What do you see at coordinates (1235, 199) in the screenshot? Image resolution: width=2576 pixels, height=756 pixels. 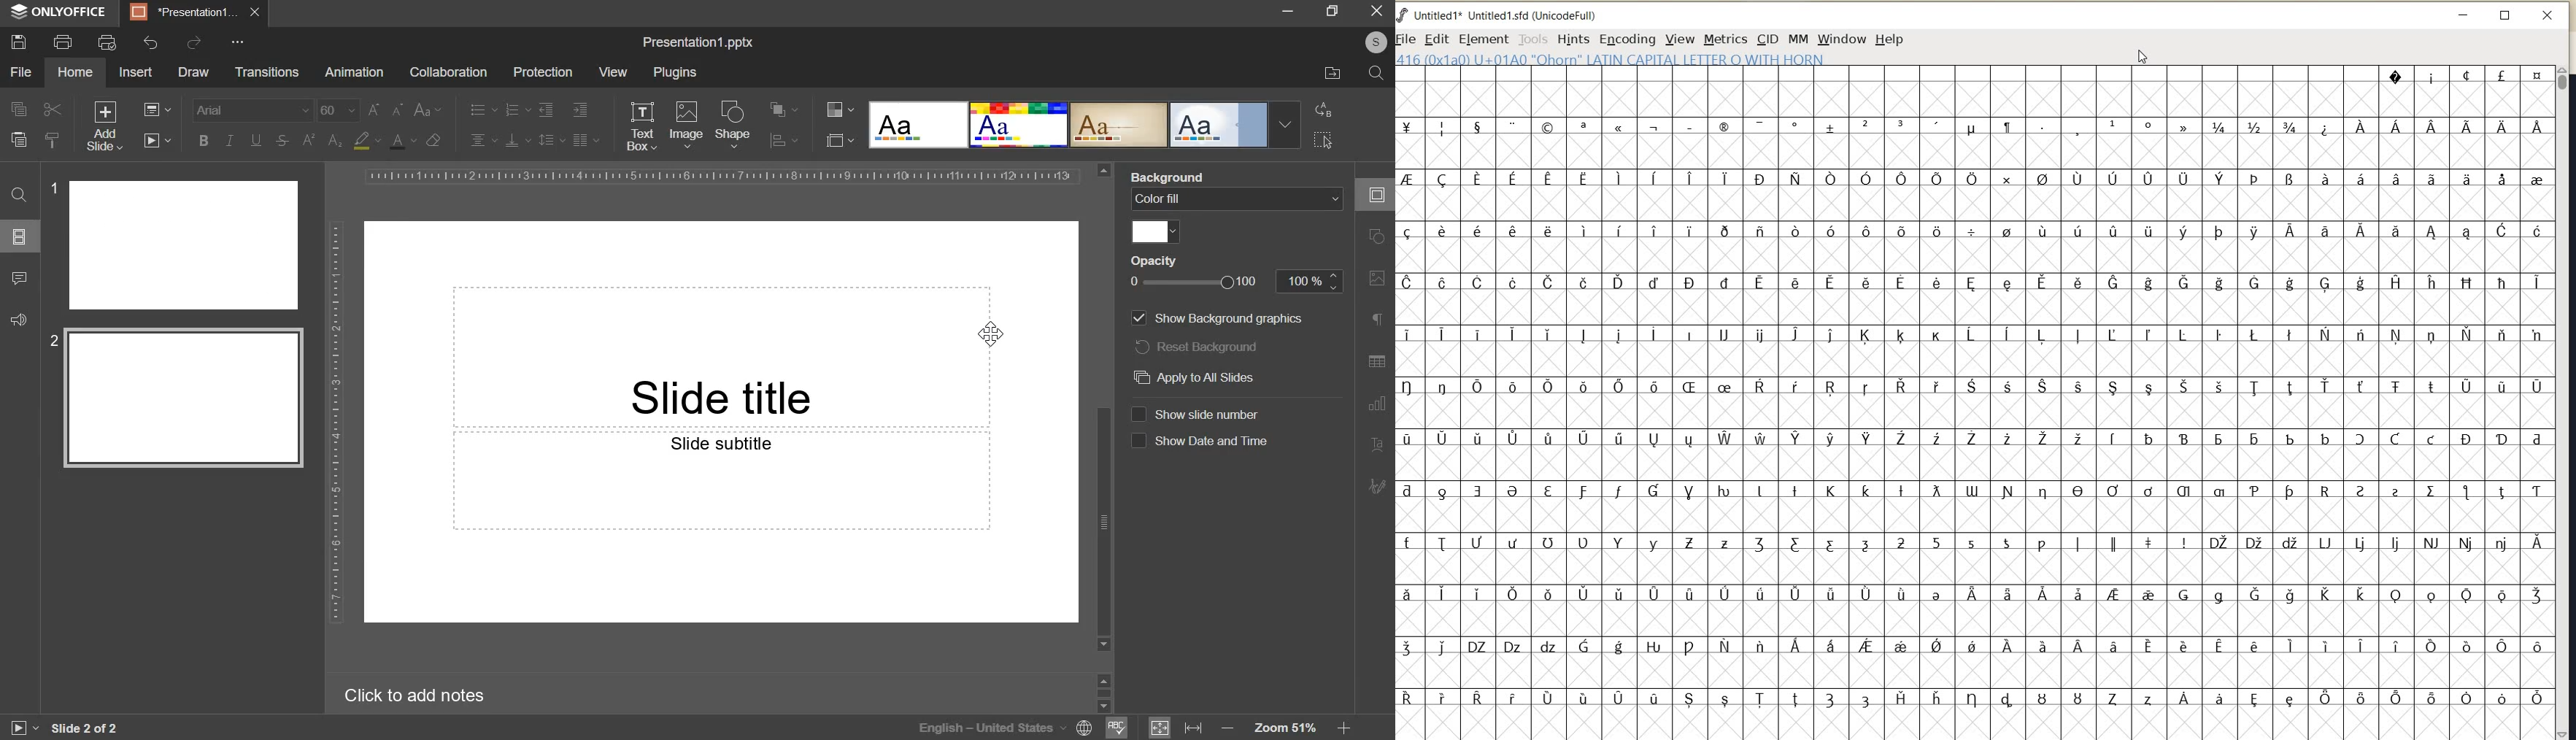 I see `color fill` at bounding box center [1235, 199].